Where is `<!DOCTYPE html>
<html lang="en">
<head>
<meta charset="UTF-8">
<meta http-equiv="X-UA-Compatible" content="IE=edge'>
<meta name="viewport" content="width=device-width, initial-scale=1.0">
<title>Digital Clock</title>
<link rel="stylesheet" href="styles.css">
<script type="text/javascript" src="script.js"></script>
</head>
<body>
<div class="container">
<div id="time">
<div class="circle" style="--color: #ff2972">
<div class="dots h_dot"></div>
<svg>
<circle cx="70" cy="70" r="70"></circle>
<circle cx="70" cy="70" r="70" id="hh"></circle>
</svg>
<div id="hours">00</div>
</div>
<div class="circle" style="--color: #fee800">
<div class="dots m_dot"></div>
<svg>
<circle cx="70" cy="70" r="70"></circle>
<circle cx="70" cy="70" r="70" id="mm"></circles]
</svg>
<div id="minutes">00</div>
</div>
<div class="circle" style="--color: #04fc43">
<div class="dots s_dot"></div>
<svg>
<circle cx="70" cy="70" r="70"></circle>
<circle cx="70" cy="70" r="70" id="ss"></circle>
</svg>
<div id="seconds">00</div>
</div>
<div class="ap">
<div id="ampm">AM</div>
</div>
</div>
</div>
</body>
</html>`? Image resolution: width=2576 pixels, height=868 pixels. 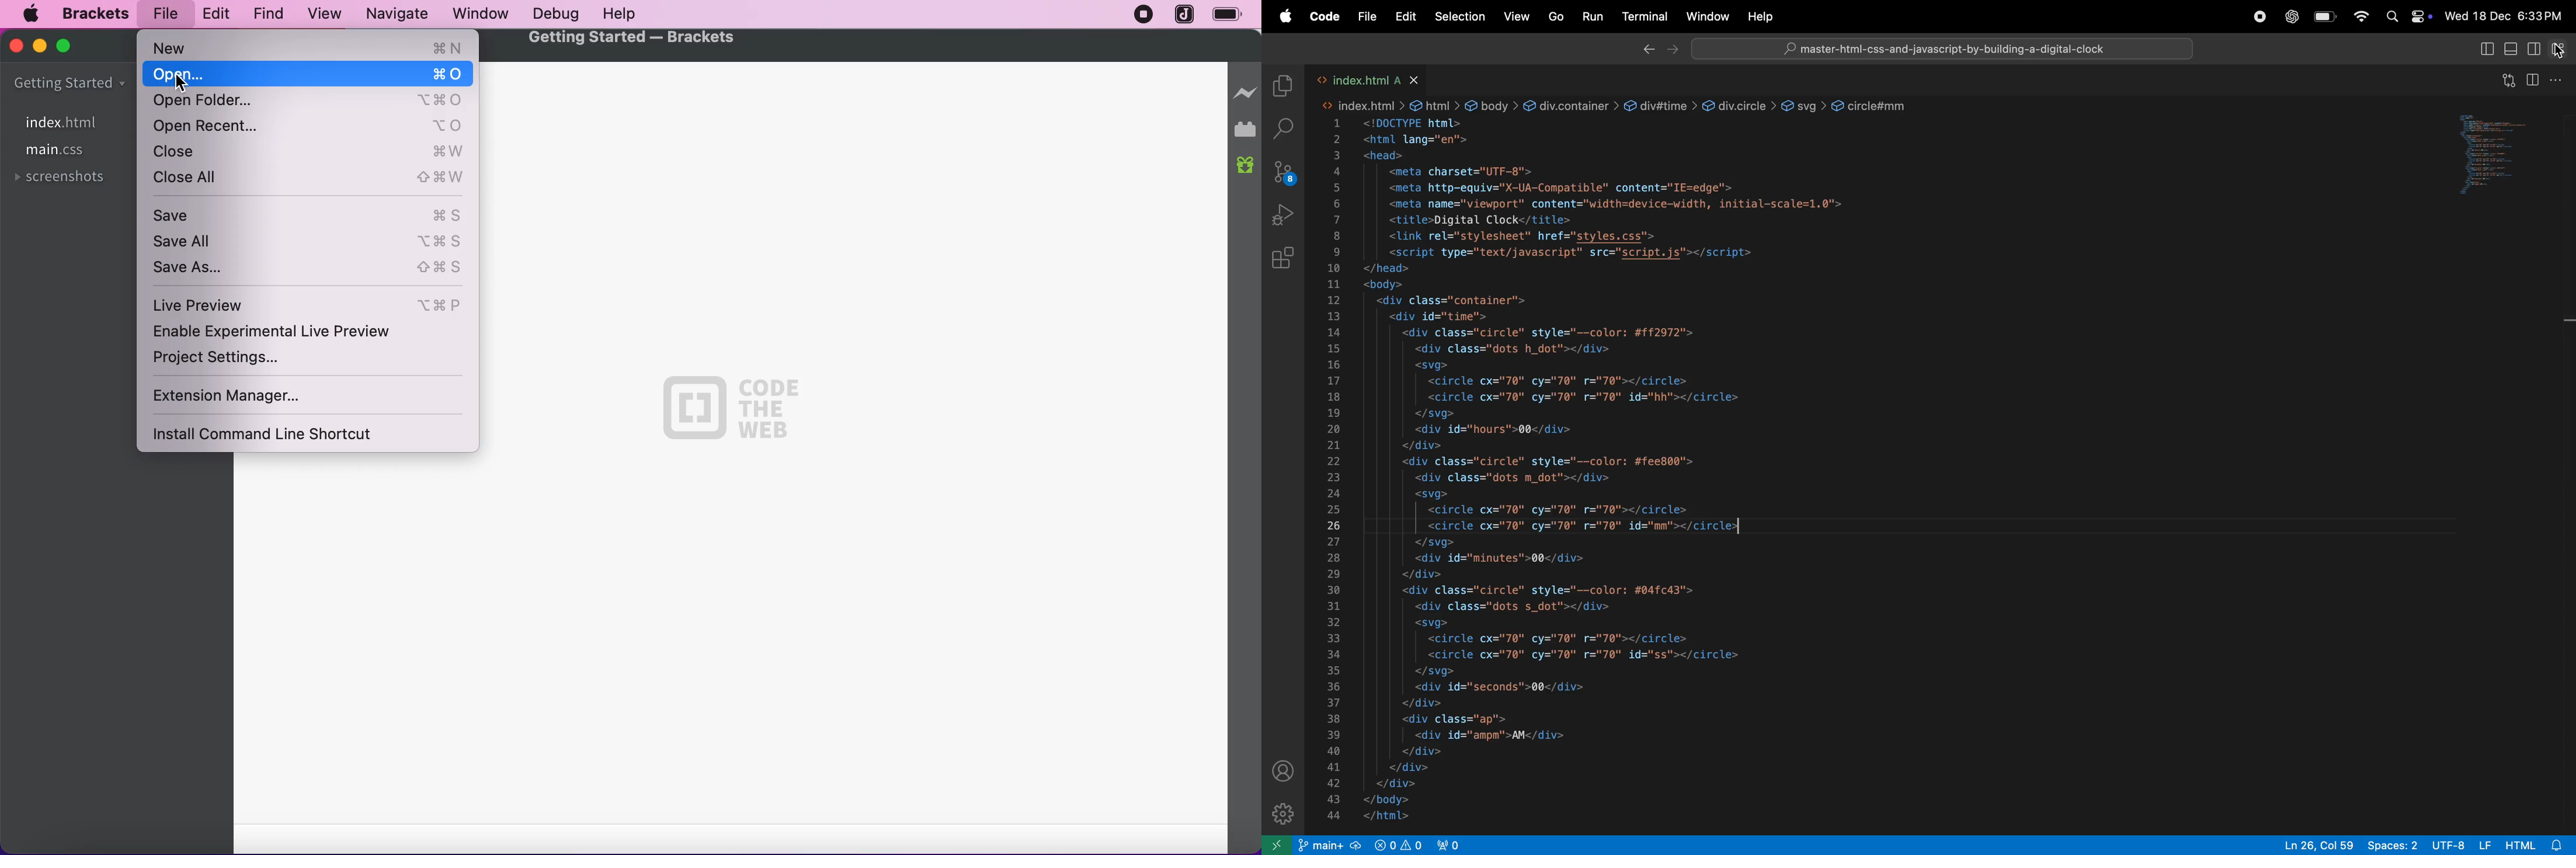 <!DOCTYPE html>
<html lang="en">
<head>
<meta charset="UTF-8">
<meta http-equiv="X-UA-Compatible" content="IE=edge'>
<meta name="viewport" content="width=device-width, initial-scale=1.0">
<title>Digital Clock</title>
<link rel="stylesheet" href="styles.css">
<script type="text/javascript" src="script.js"></script>
</head>
<body>
<div class="container">
<div id="time">
<div class="circle" style="--color: #ff2972">
<div class="dots h_dot"></div>
<svg>
<circle cx="70" cy="70" r="70"></circle>
<circle cx="70" cy="70" r="70" id="hh"></circle>
</svg>
<div id="hours">00</div>
</div>
<div class="circle" style="--color: #fee800">
<div class="dots m_dot"></div>
<svg>
<circle cx="70" cy="70" r="70"></circle>
<circle cx="70" cy="70" r="70" id="mm"></circles]
</svg>
<div id="minutes">00</div>
</div>
<div class="circle" style="--color: #04fc43">
<div class="dots s_dot"></div>
<svg>
<circle cx="70" cy="70" r="70"></circle>
<circle cx="70" cy="70" r="70" id="ss"></circle>
</svg>
<div id="seconds">00</div>
</div>
<div class="ap">
<div id="ampm">AM</div>
</div>
</div>
</div>
</body>
</html> is located at coordinates (1604, 473).